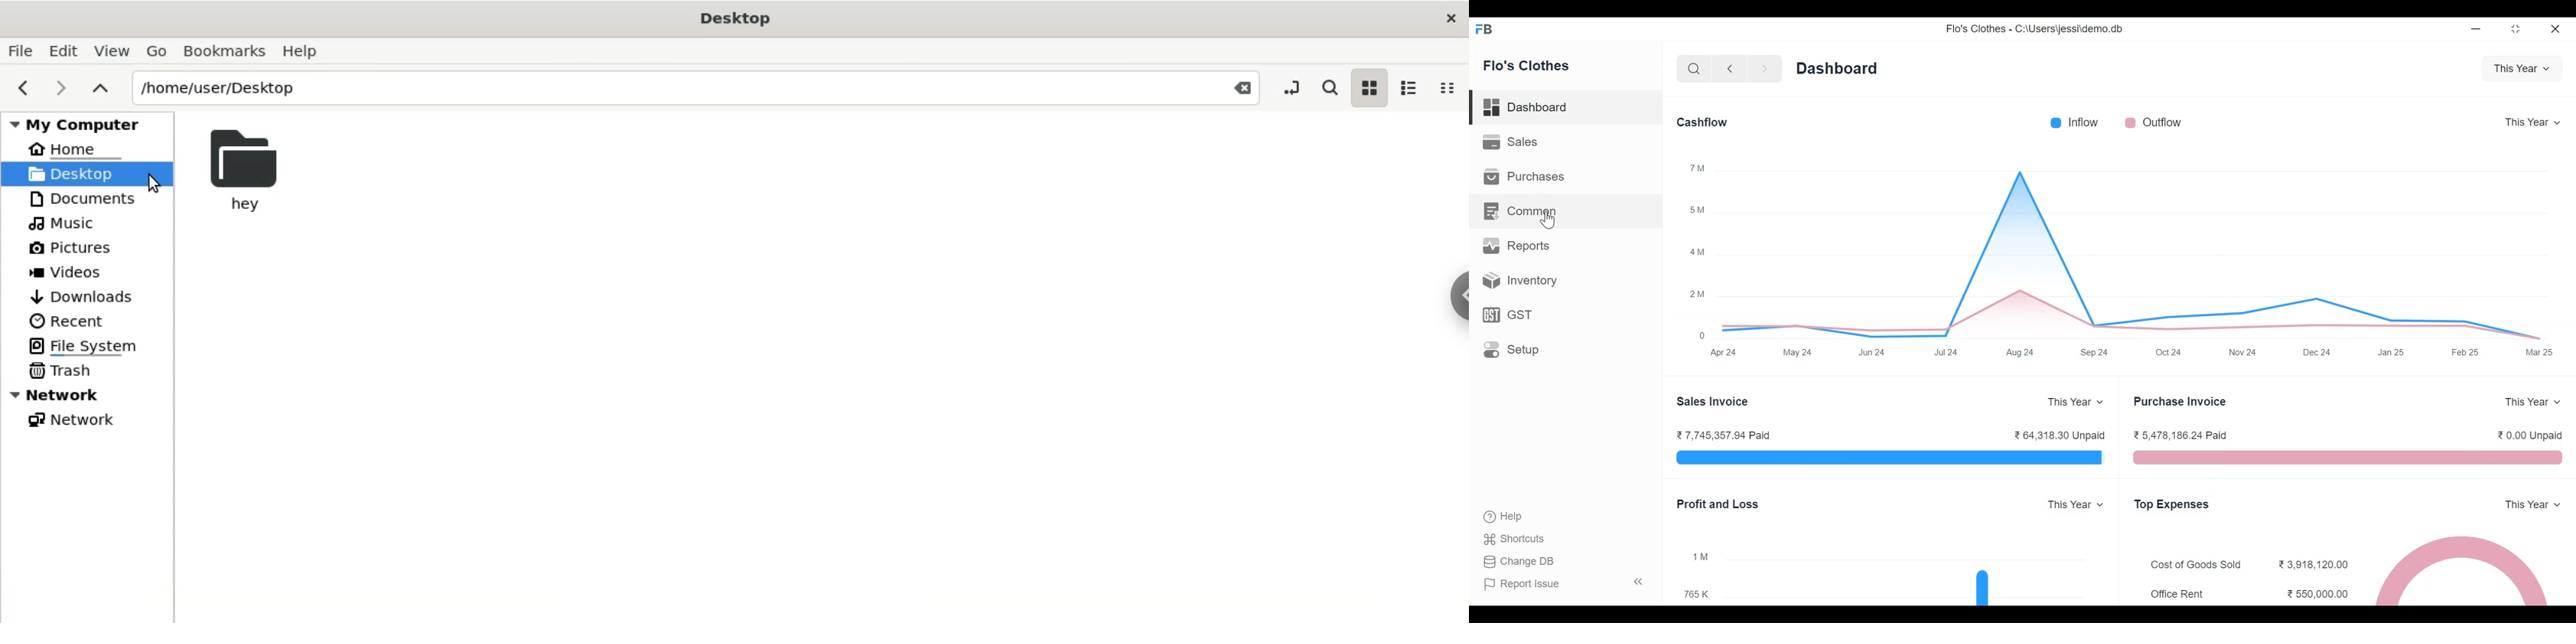  Describe the element at coordinates (2318, 352) in the screenshot. I see `Dec 24` at that location.